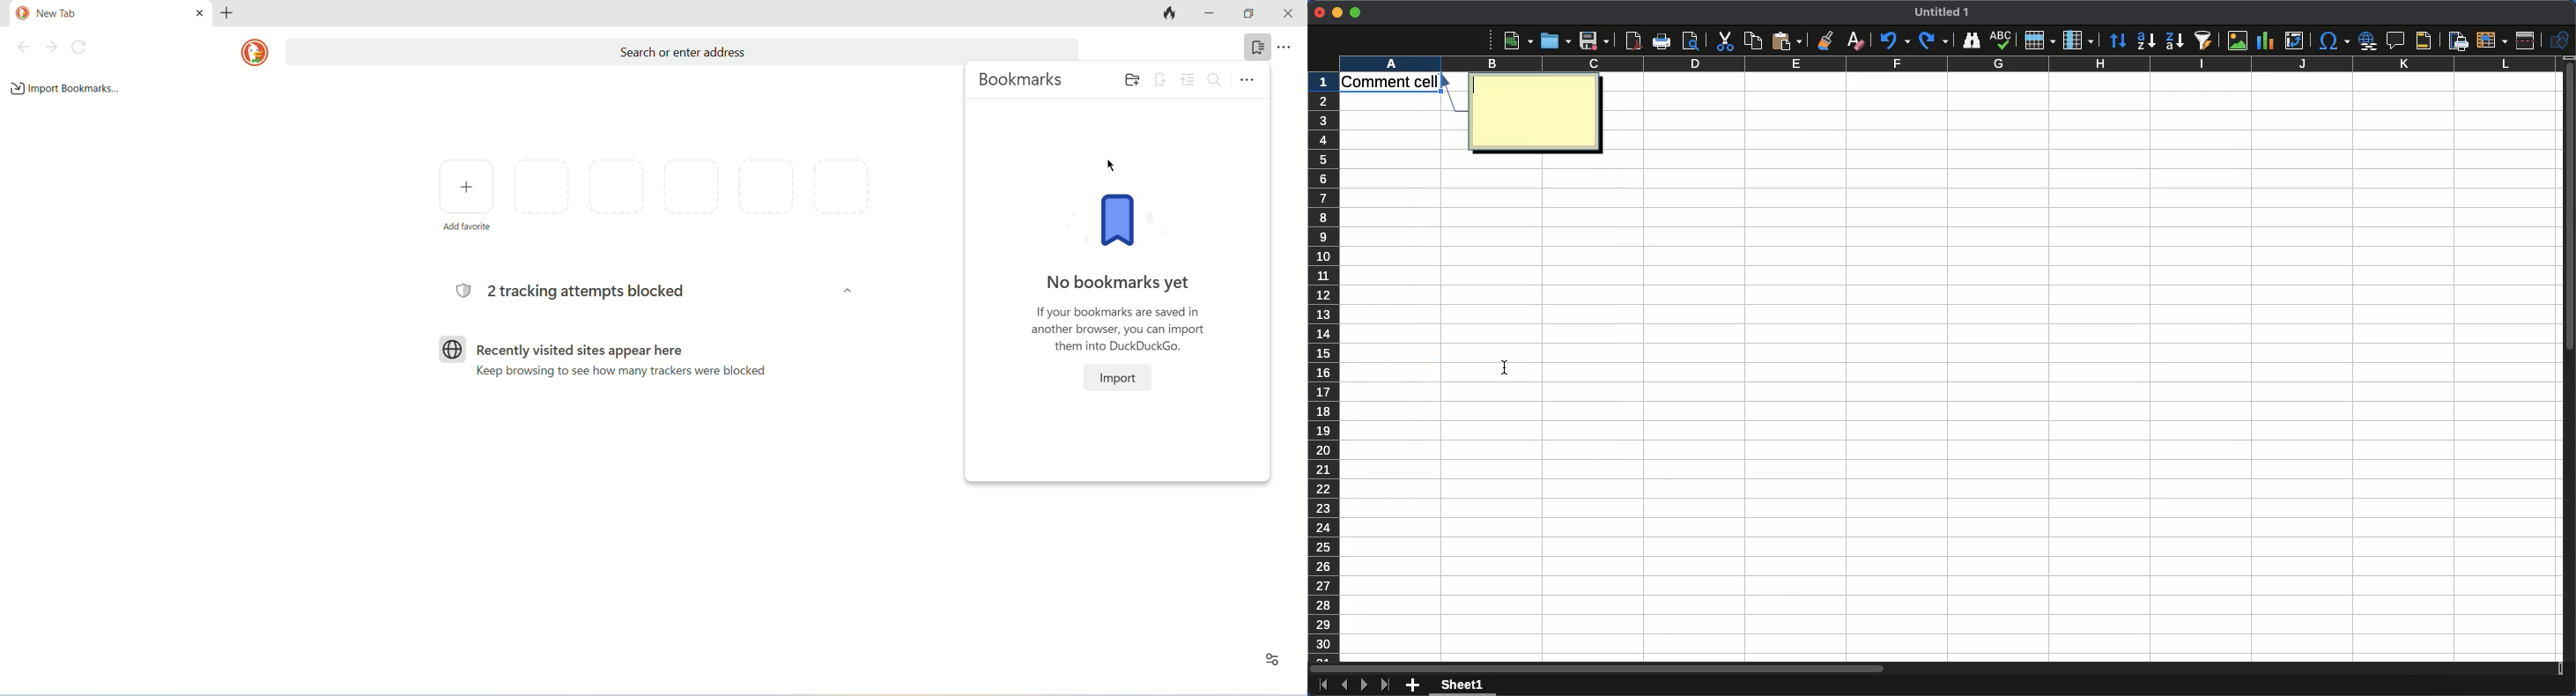 Image resolution: width=2576 pixels, height=700 pixels. Describe the element at coordinates (1858, 41) in the screenshot. I see `Clear formatting` at that location.